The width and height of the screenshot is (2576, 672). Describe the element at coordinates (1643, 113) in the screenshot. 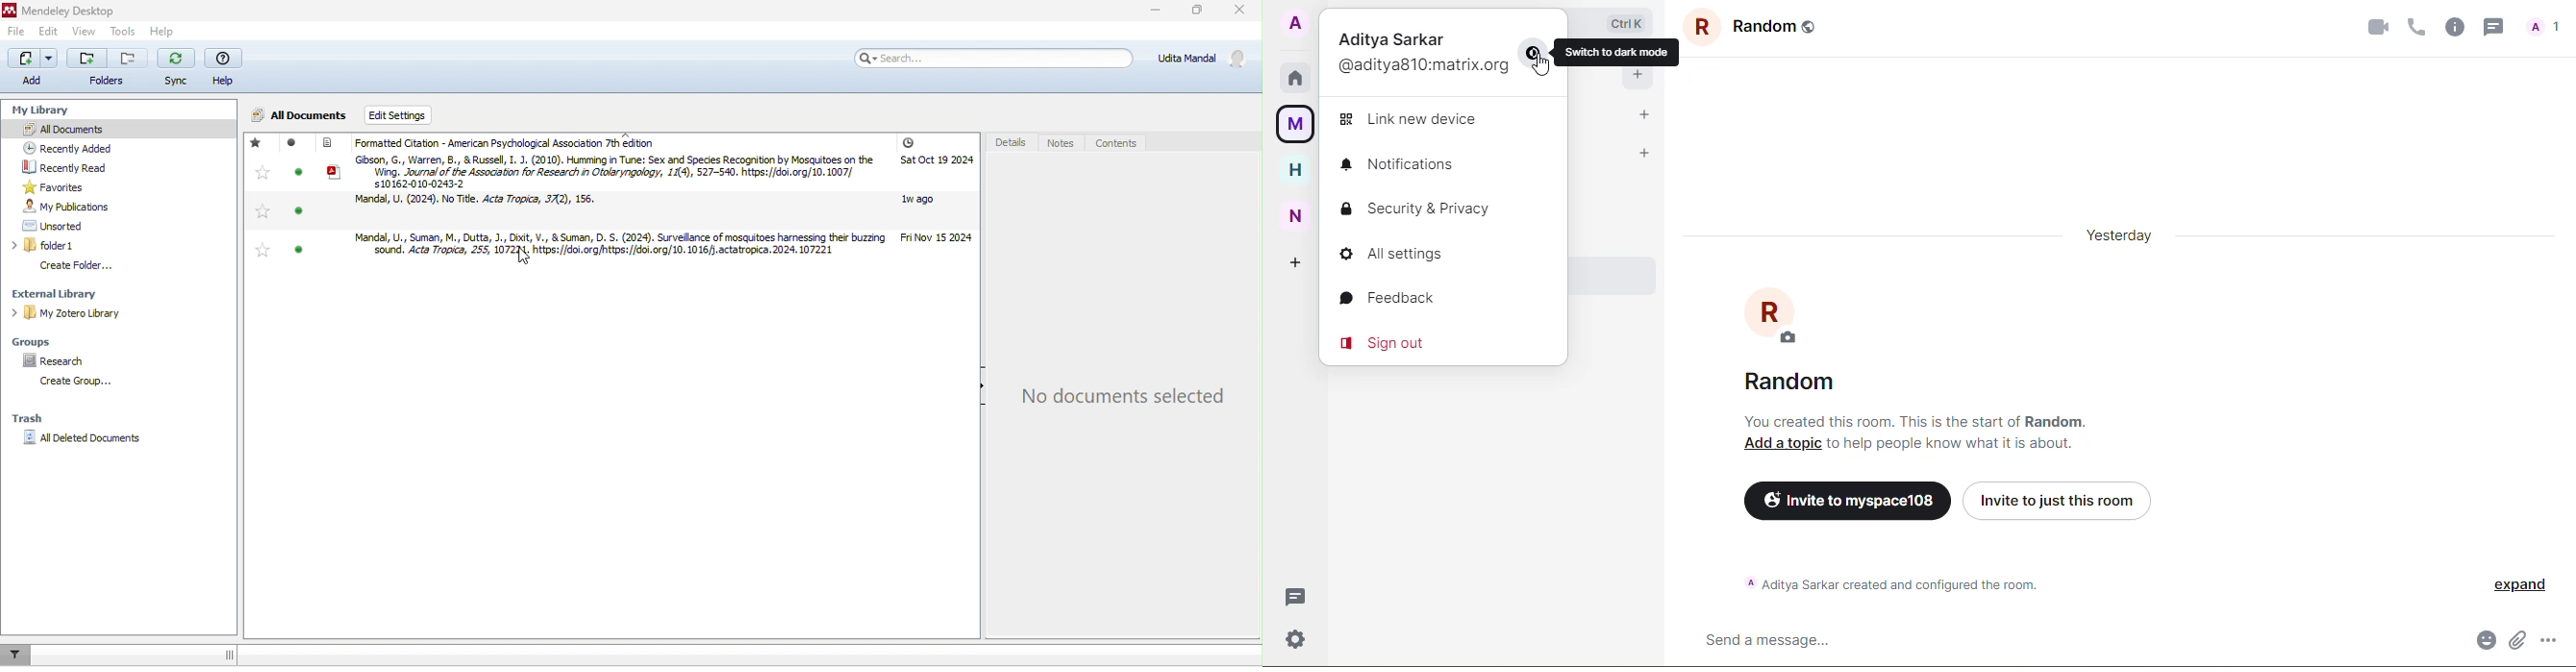

I see `add` at that location.